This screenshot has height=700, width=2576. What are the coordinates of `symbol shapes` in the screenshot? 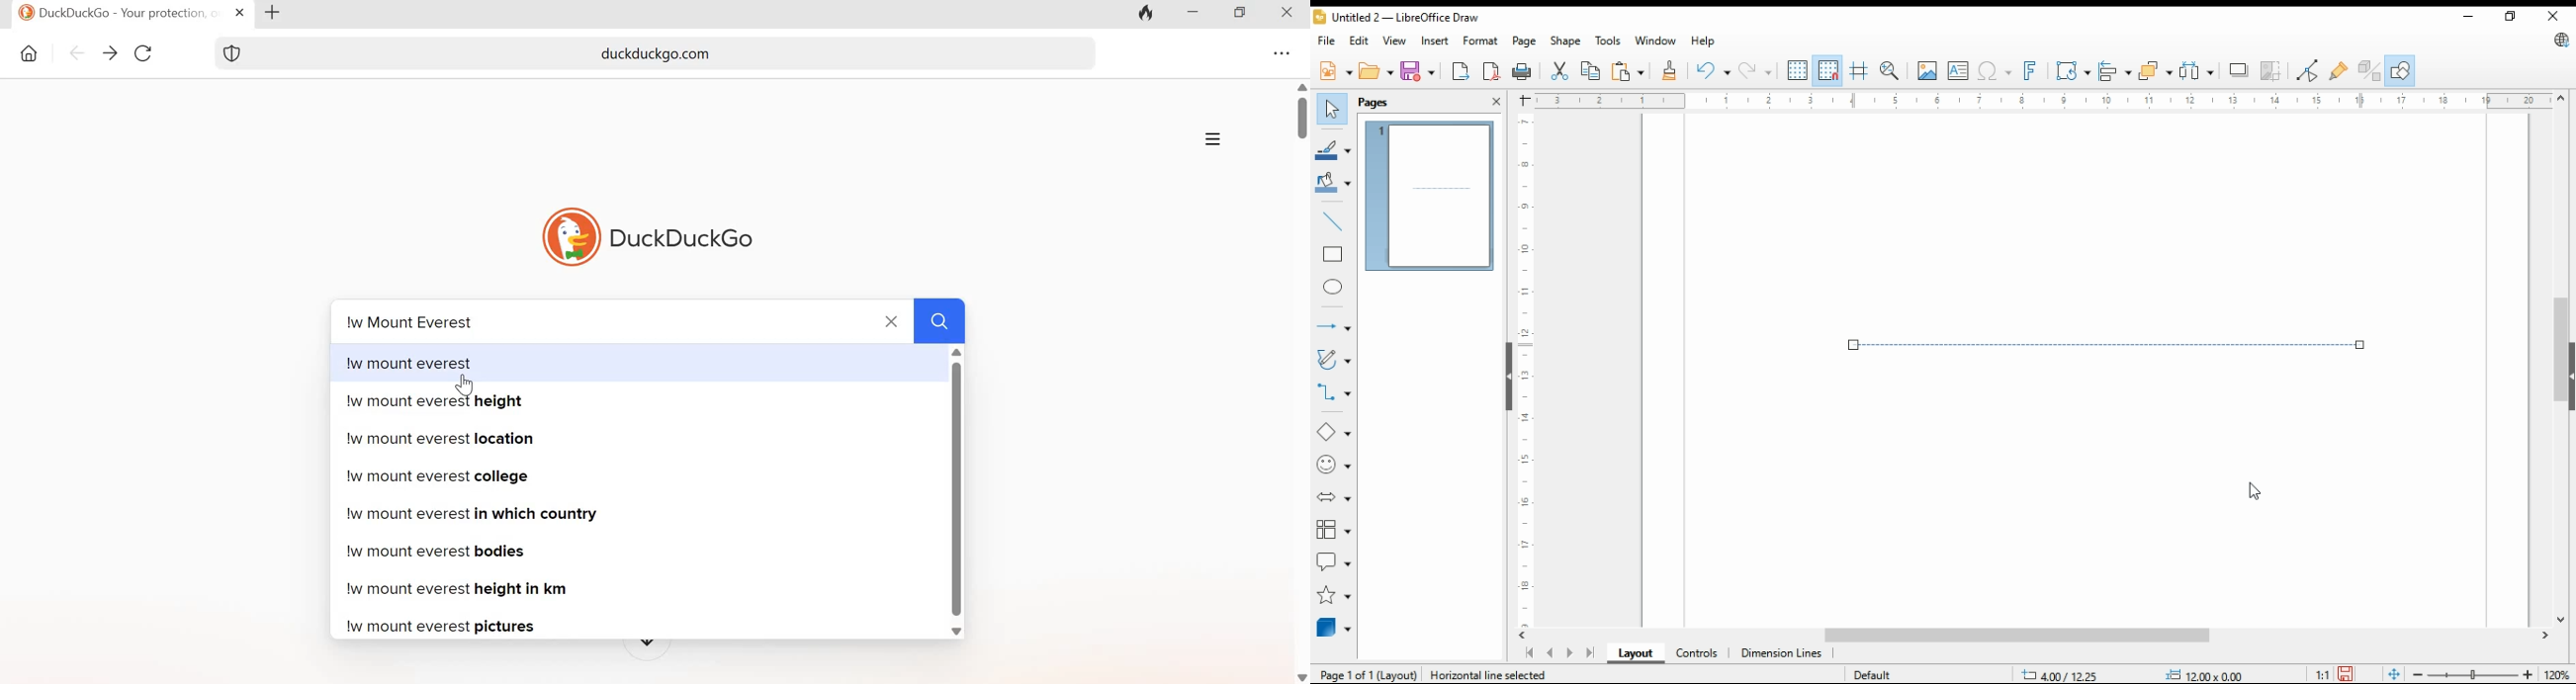 It's located at (1335, 464).